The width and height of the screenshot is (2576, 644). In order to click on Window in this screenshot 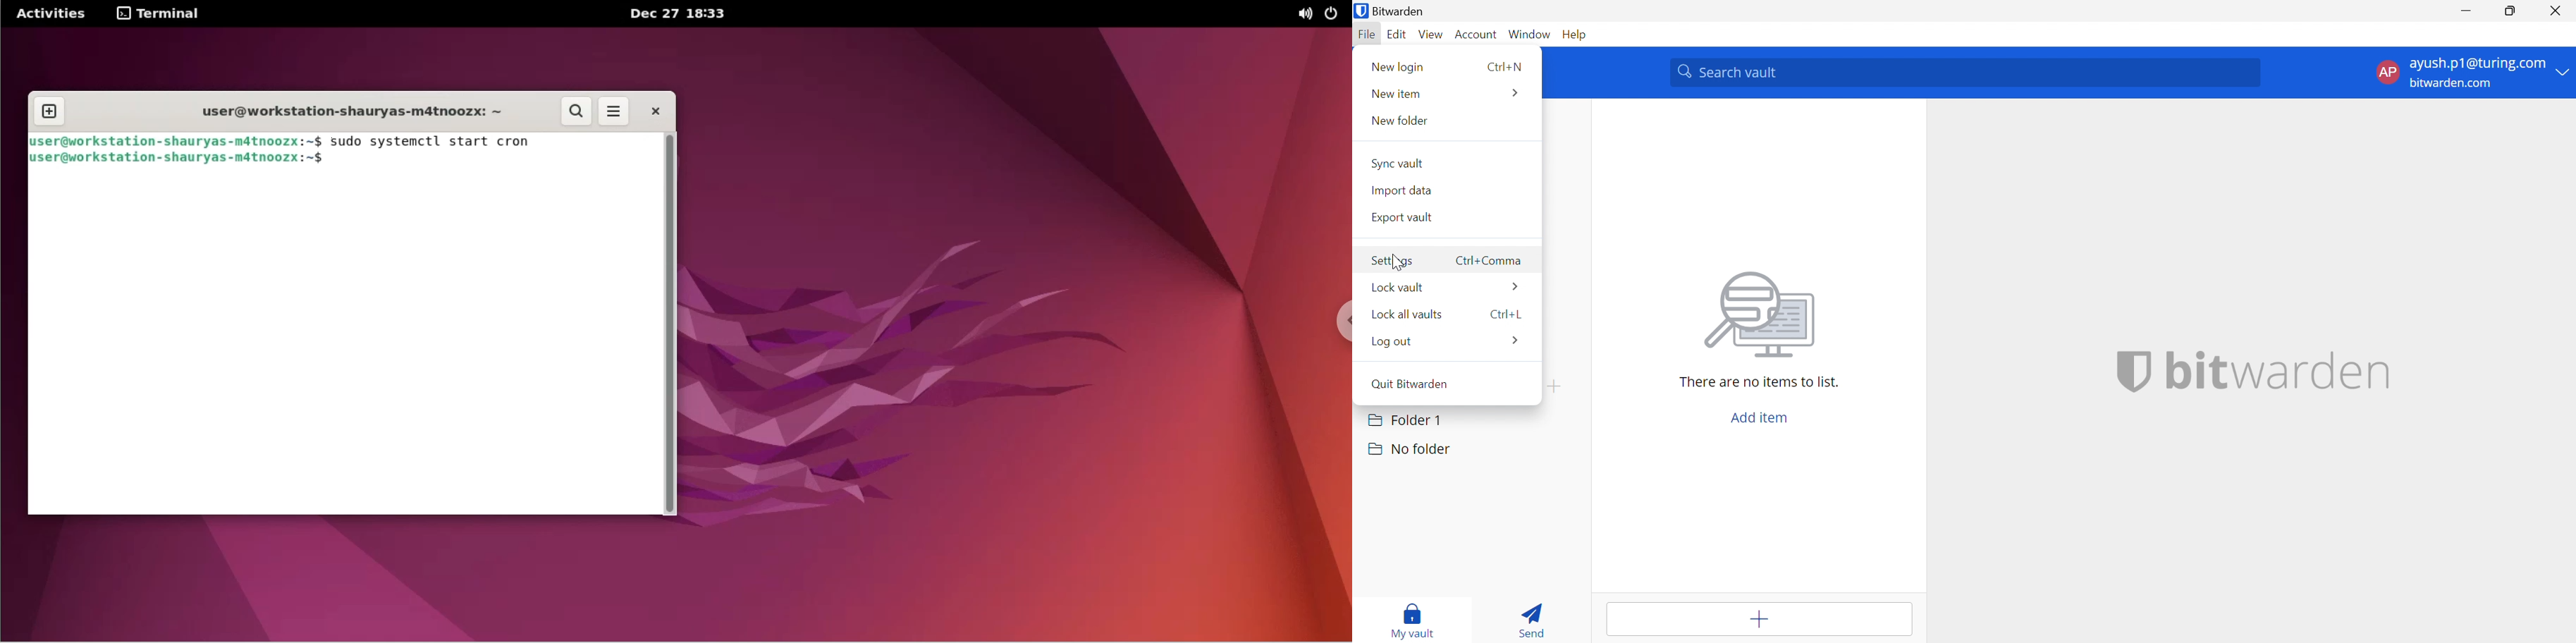, I will do `click(1531, 34)`.